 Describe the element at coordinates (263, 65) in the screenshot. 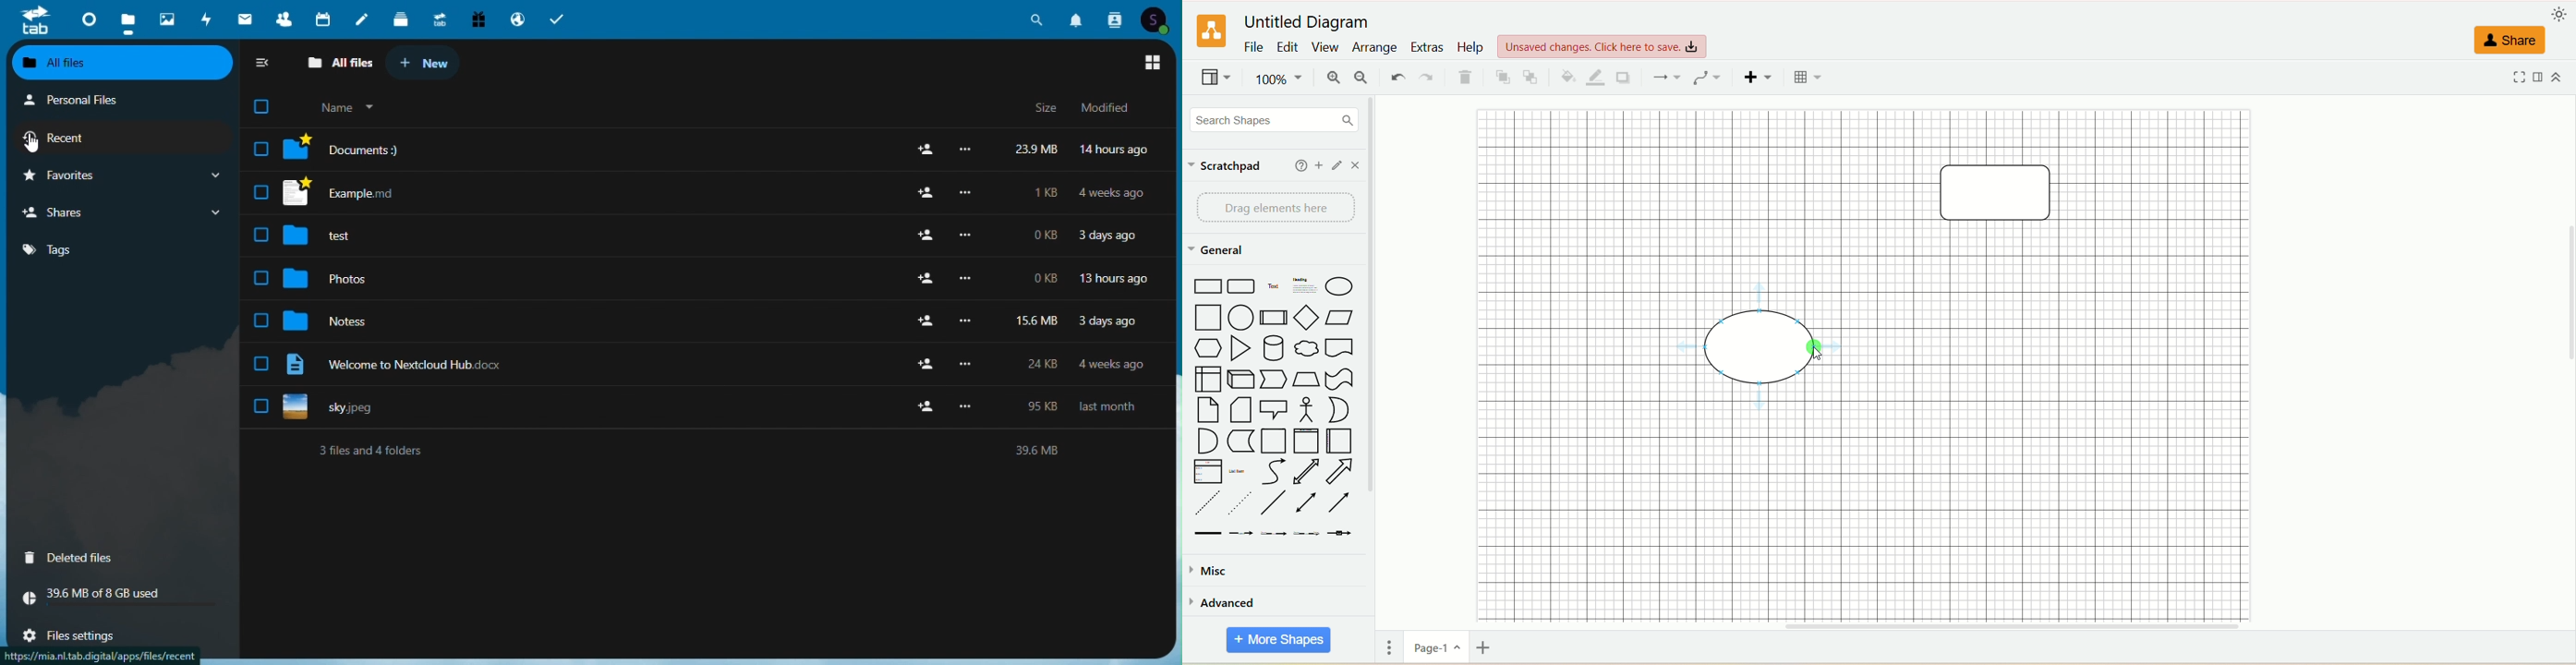

I see `collapse sidebar` at that location.